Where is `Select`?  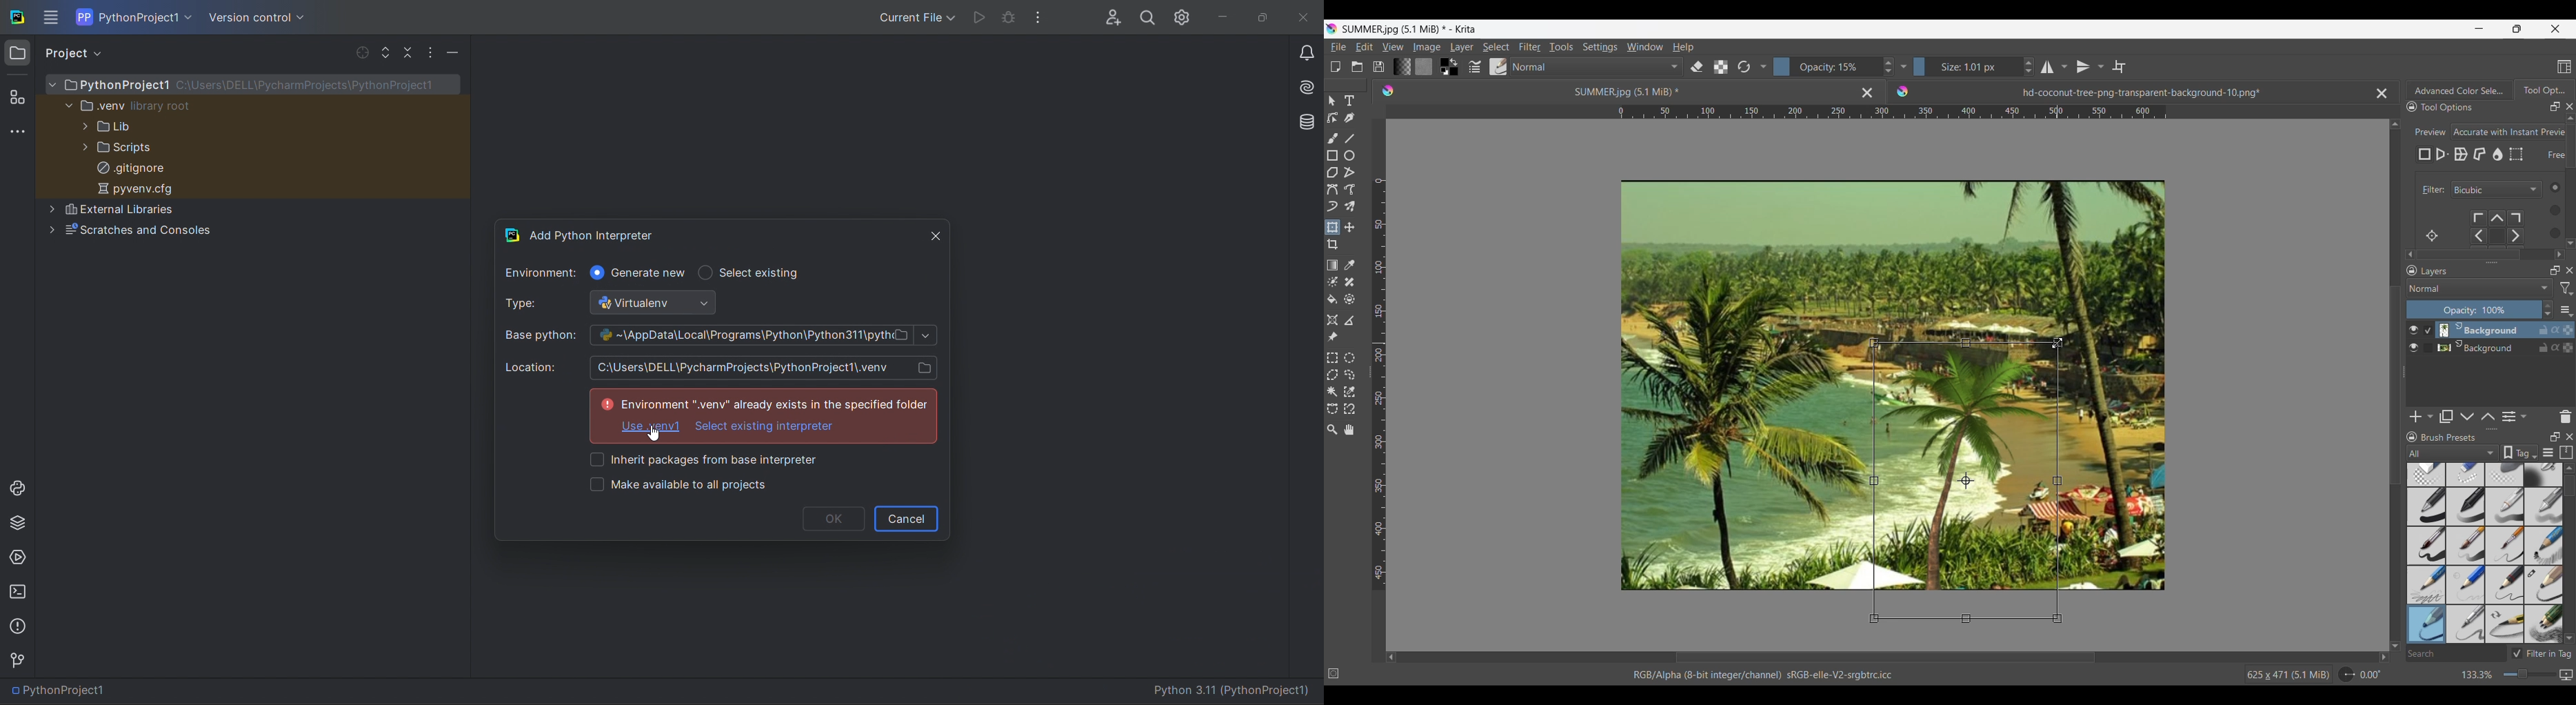
Select is located at coordinates (1496, 47).